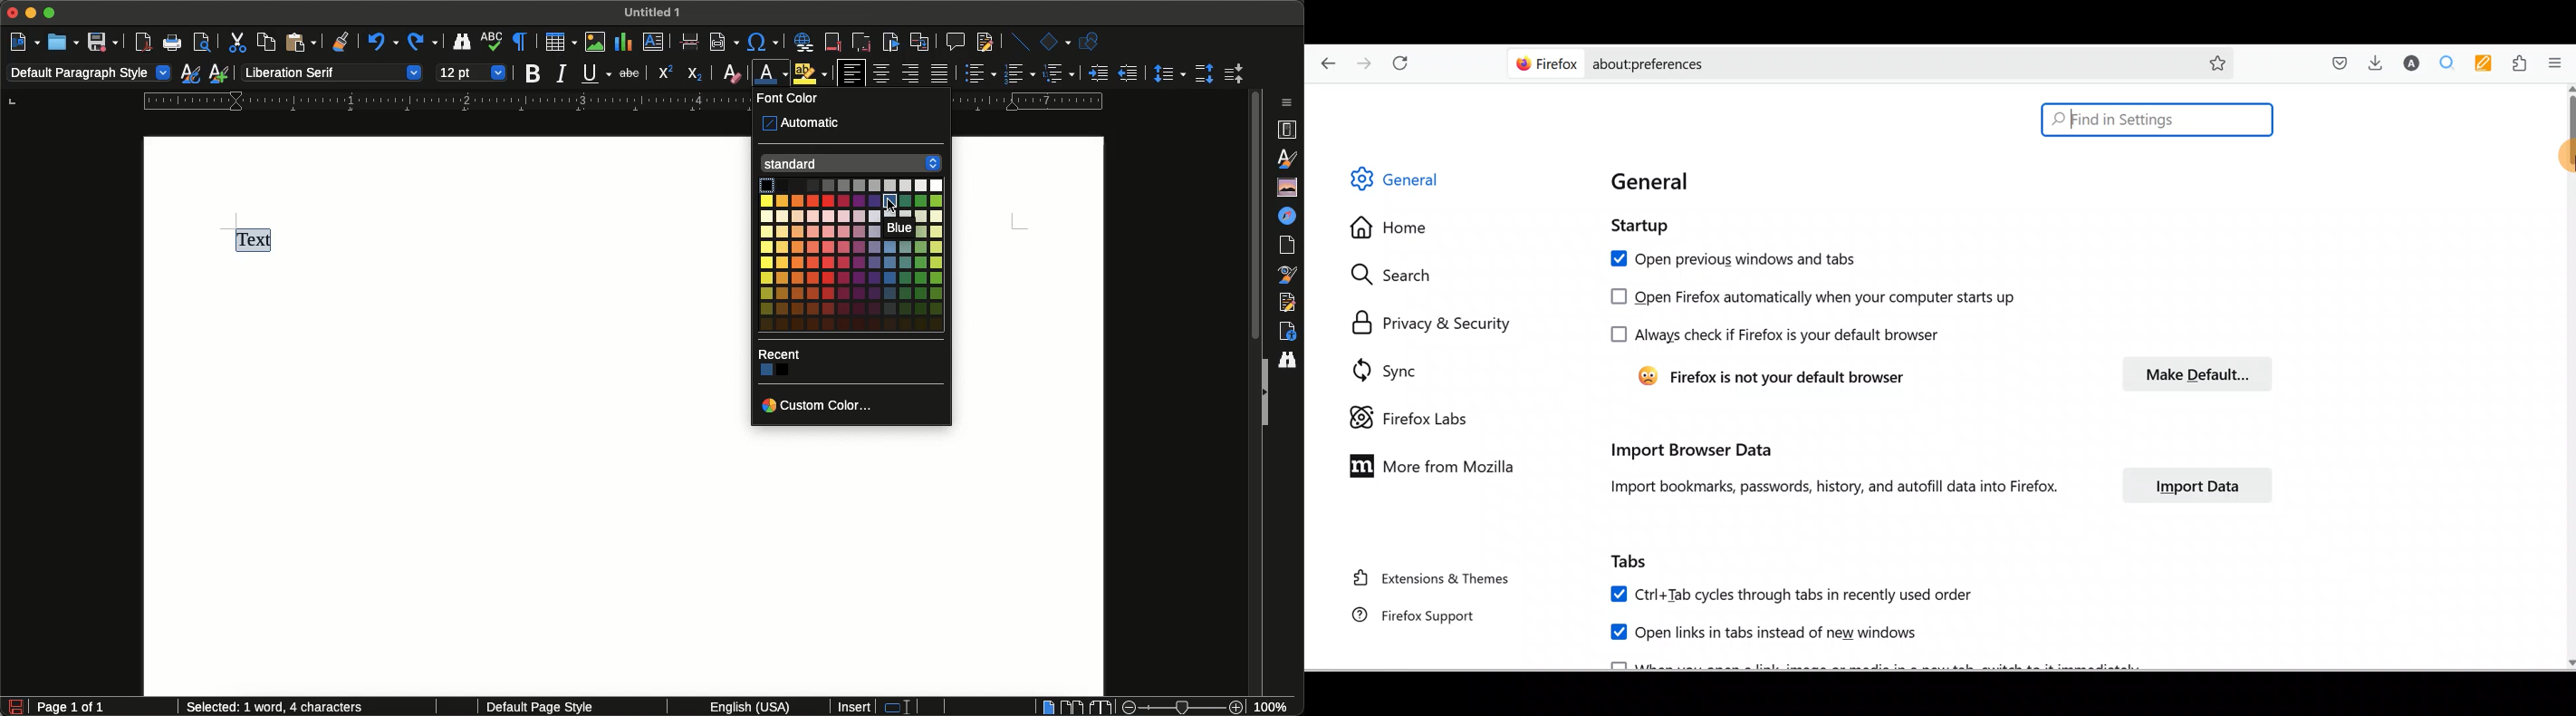  I want to click on Minimize, so click(34, 15).